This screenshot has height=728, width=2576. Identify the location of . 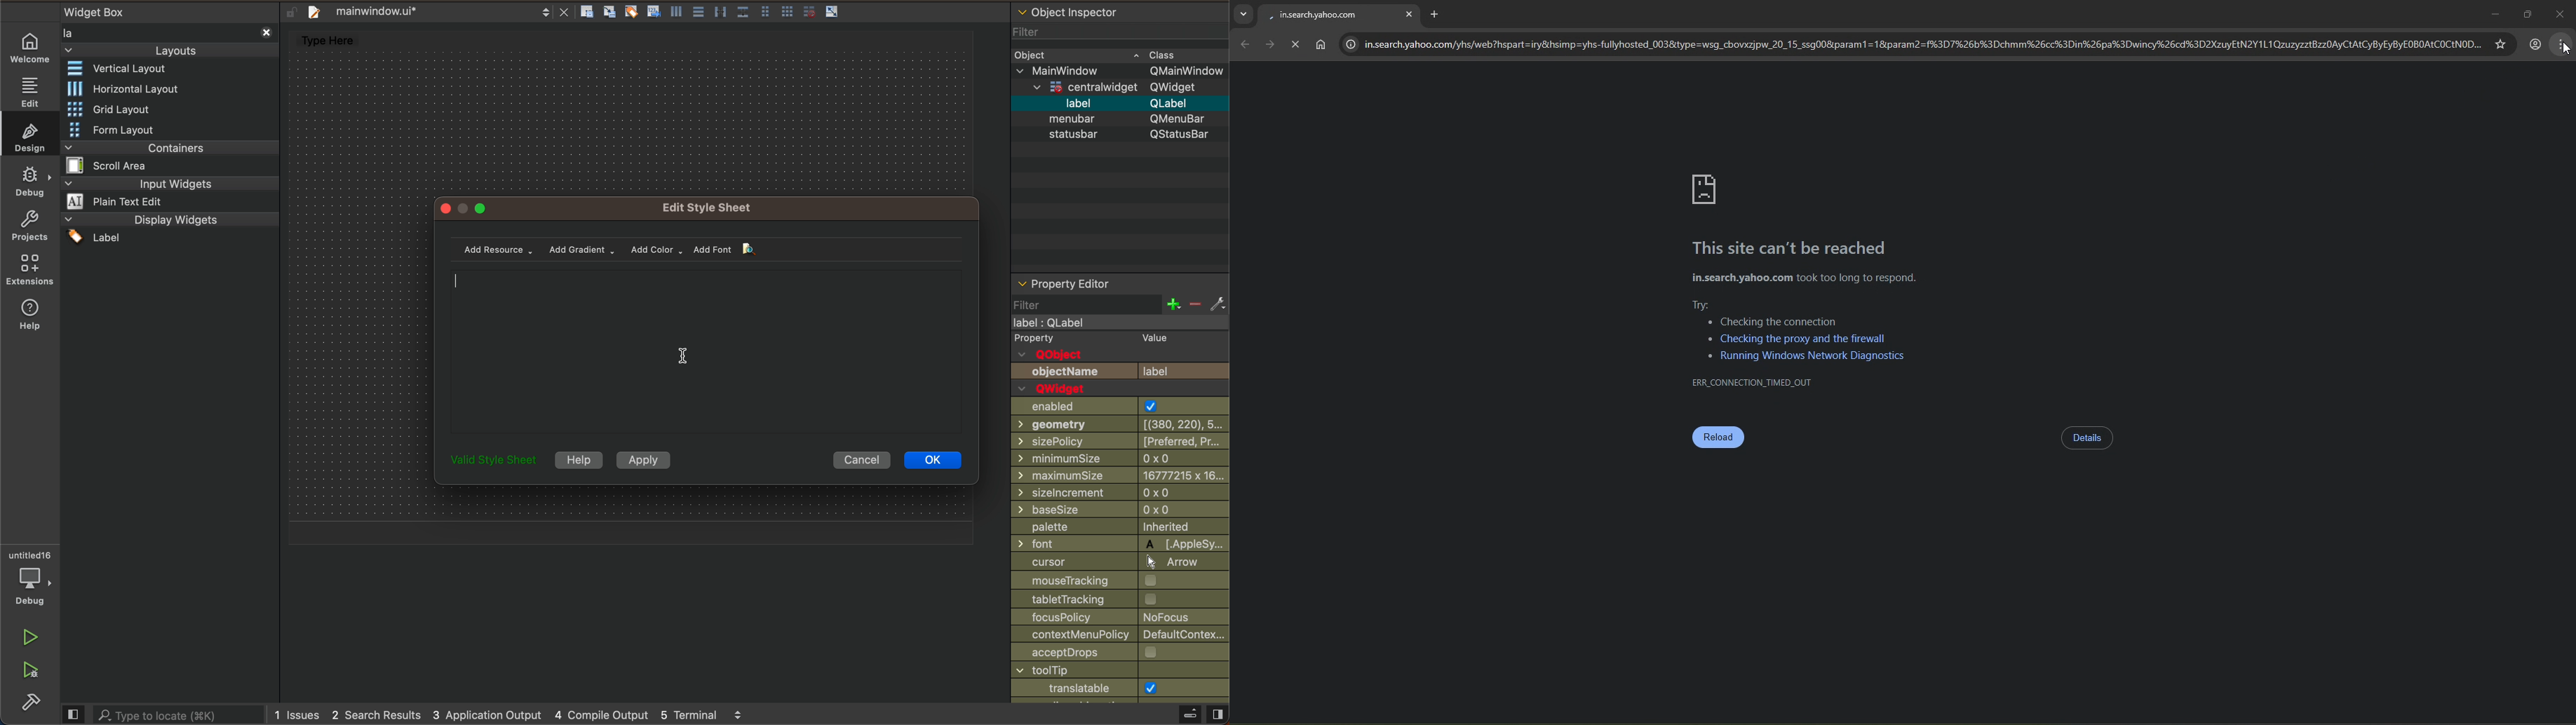
(1120, 581).